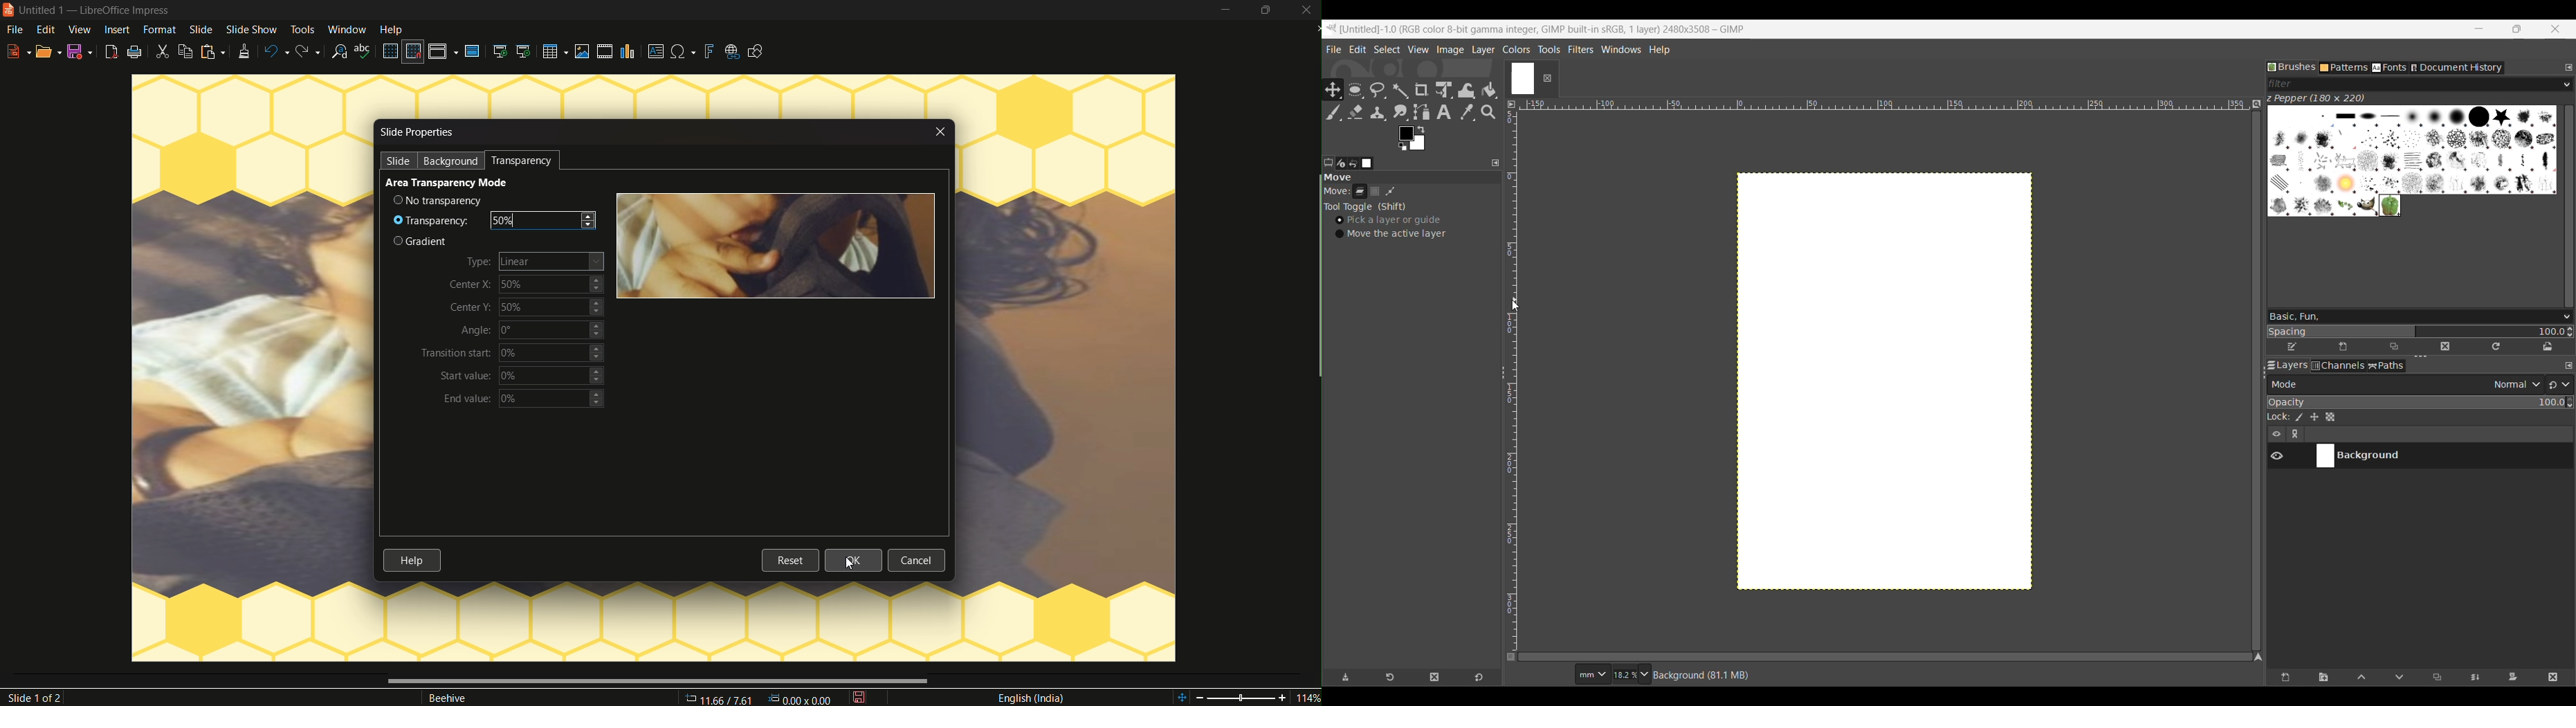 The width and height of the screenshot is (2576, 728). I want to click on Layers tab, current selection, so click(2285, 366).